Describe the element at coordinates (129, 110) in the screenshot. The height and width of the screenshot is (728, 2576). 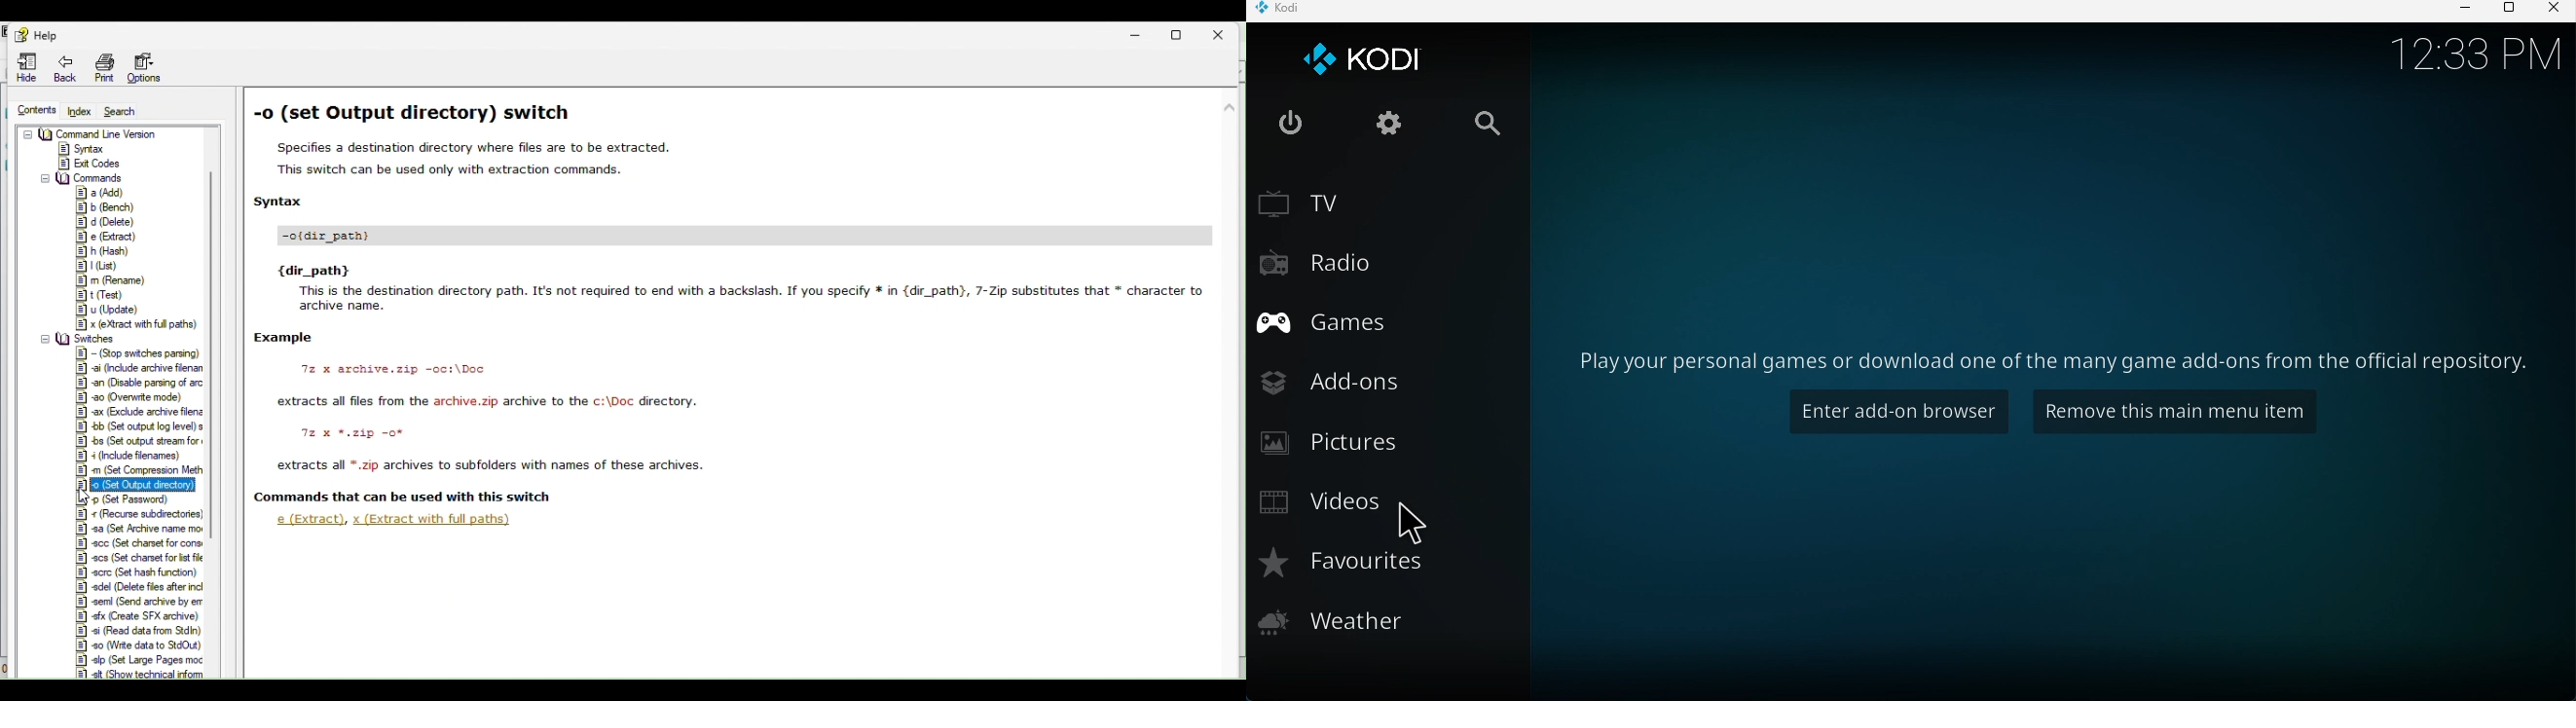
I see `Search` at that location.